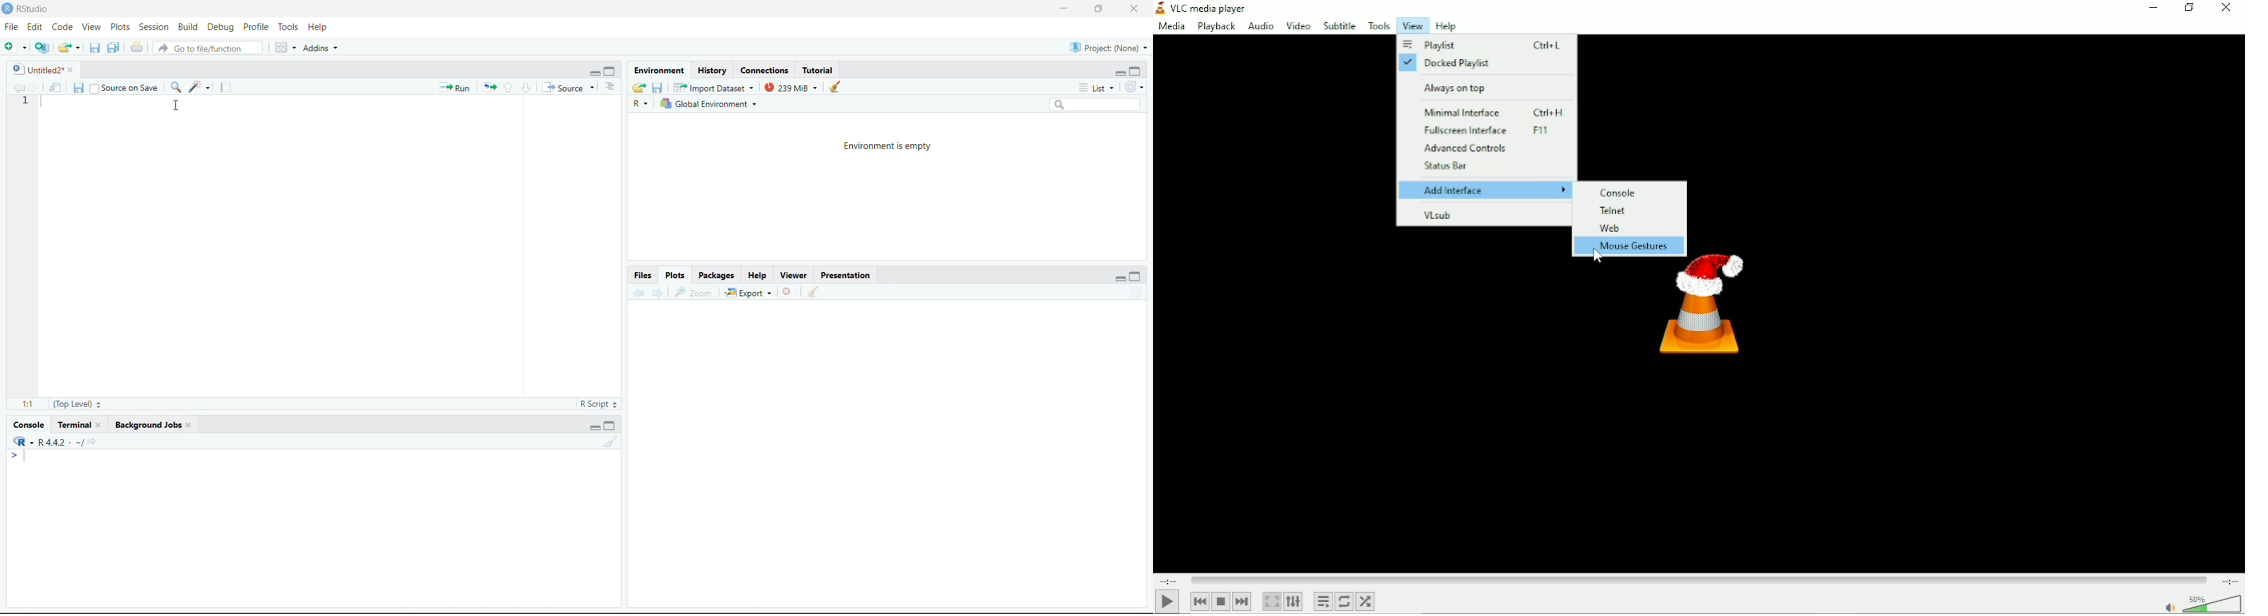 The image size is (2268, 616). I want to click on Addins, so click(323, 47).